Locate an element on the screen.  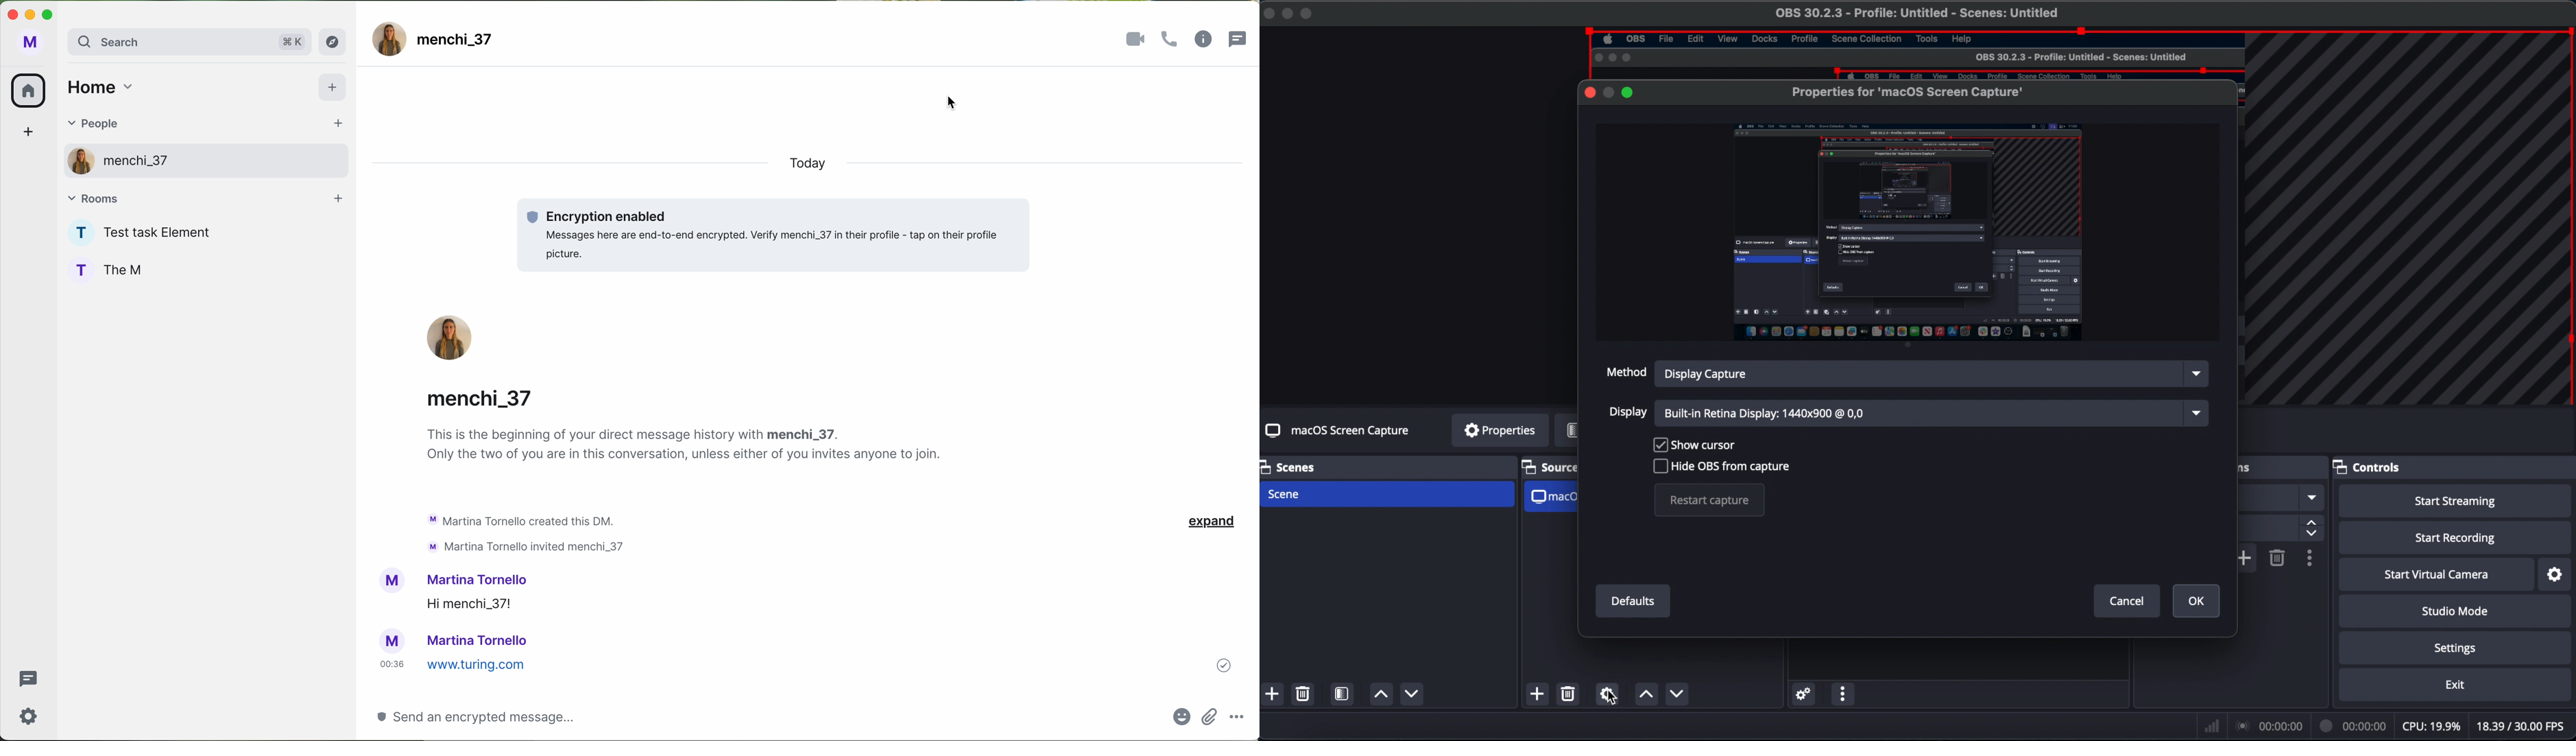
maximize is located at coordinates (1628, 93).